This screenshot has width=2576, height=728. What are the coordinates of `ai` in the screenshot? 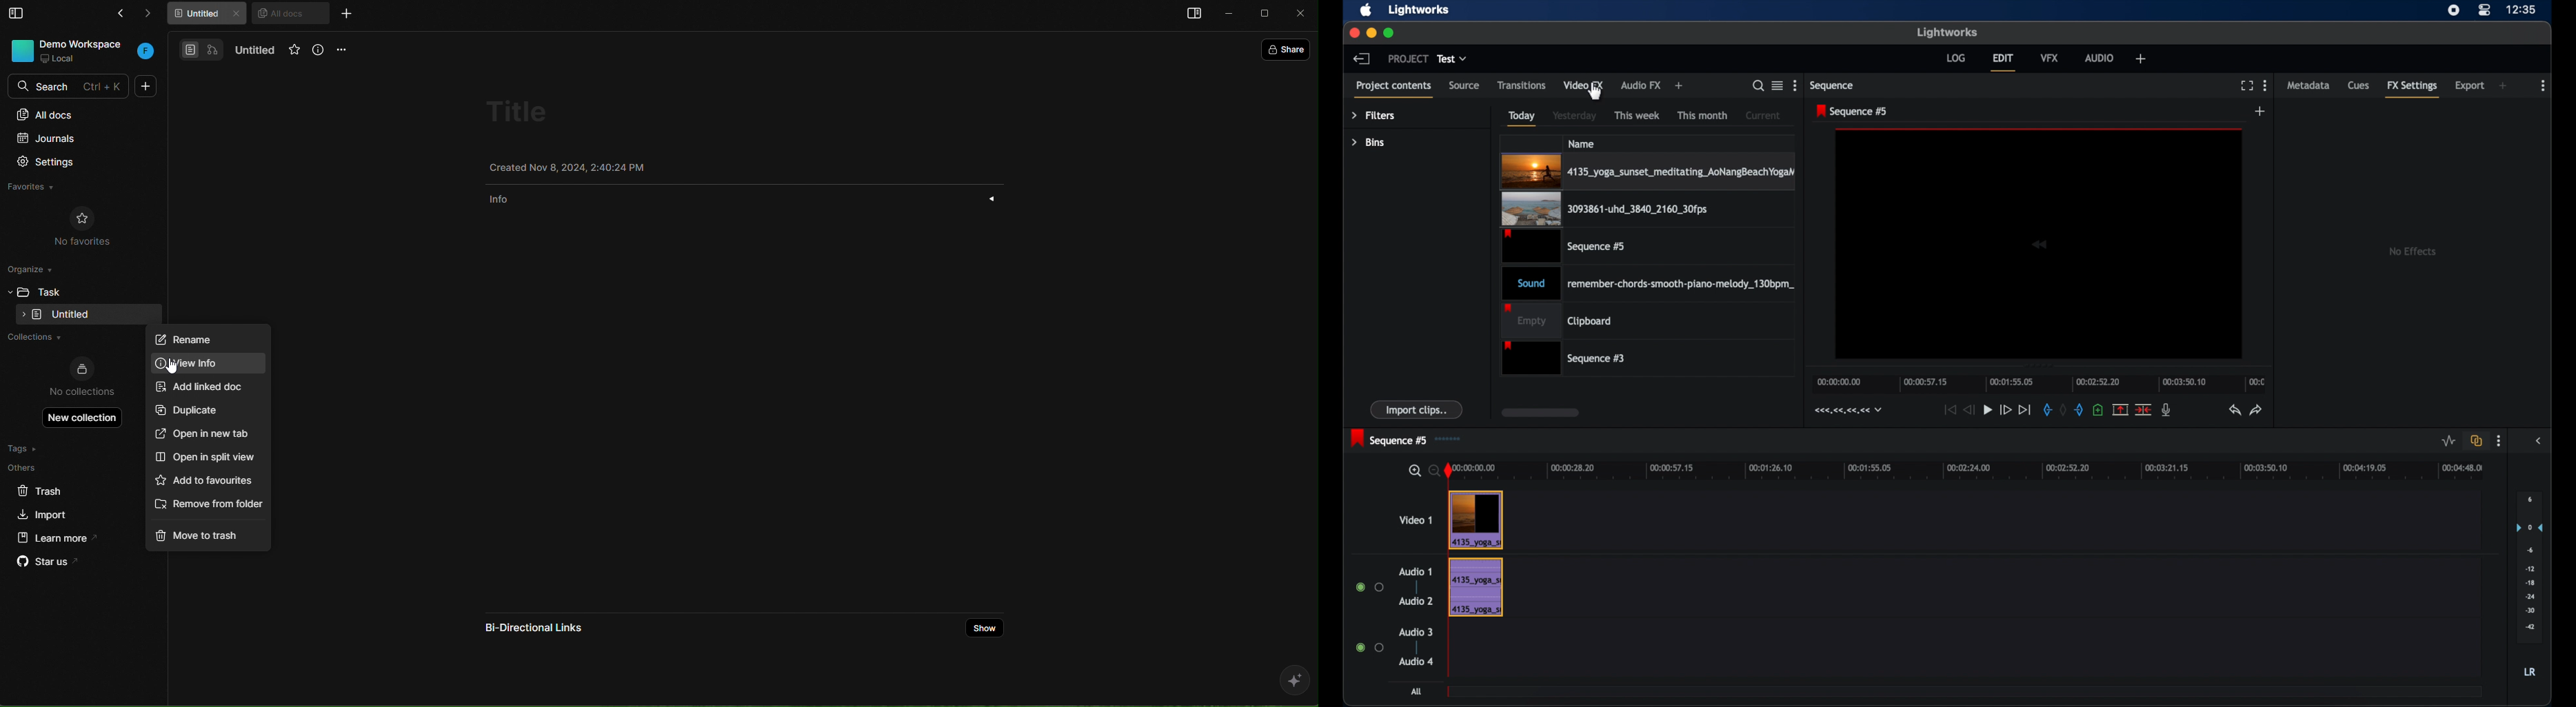 It's located at (1294, 680).